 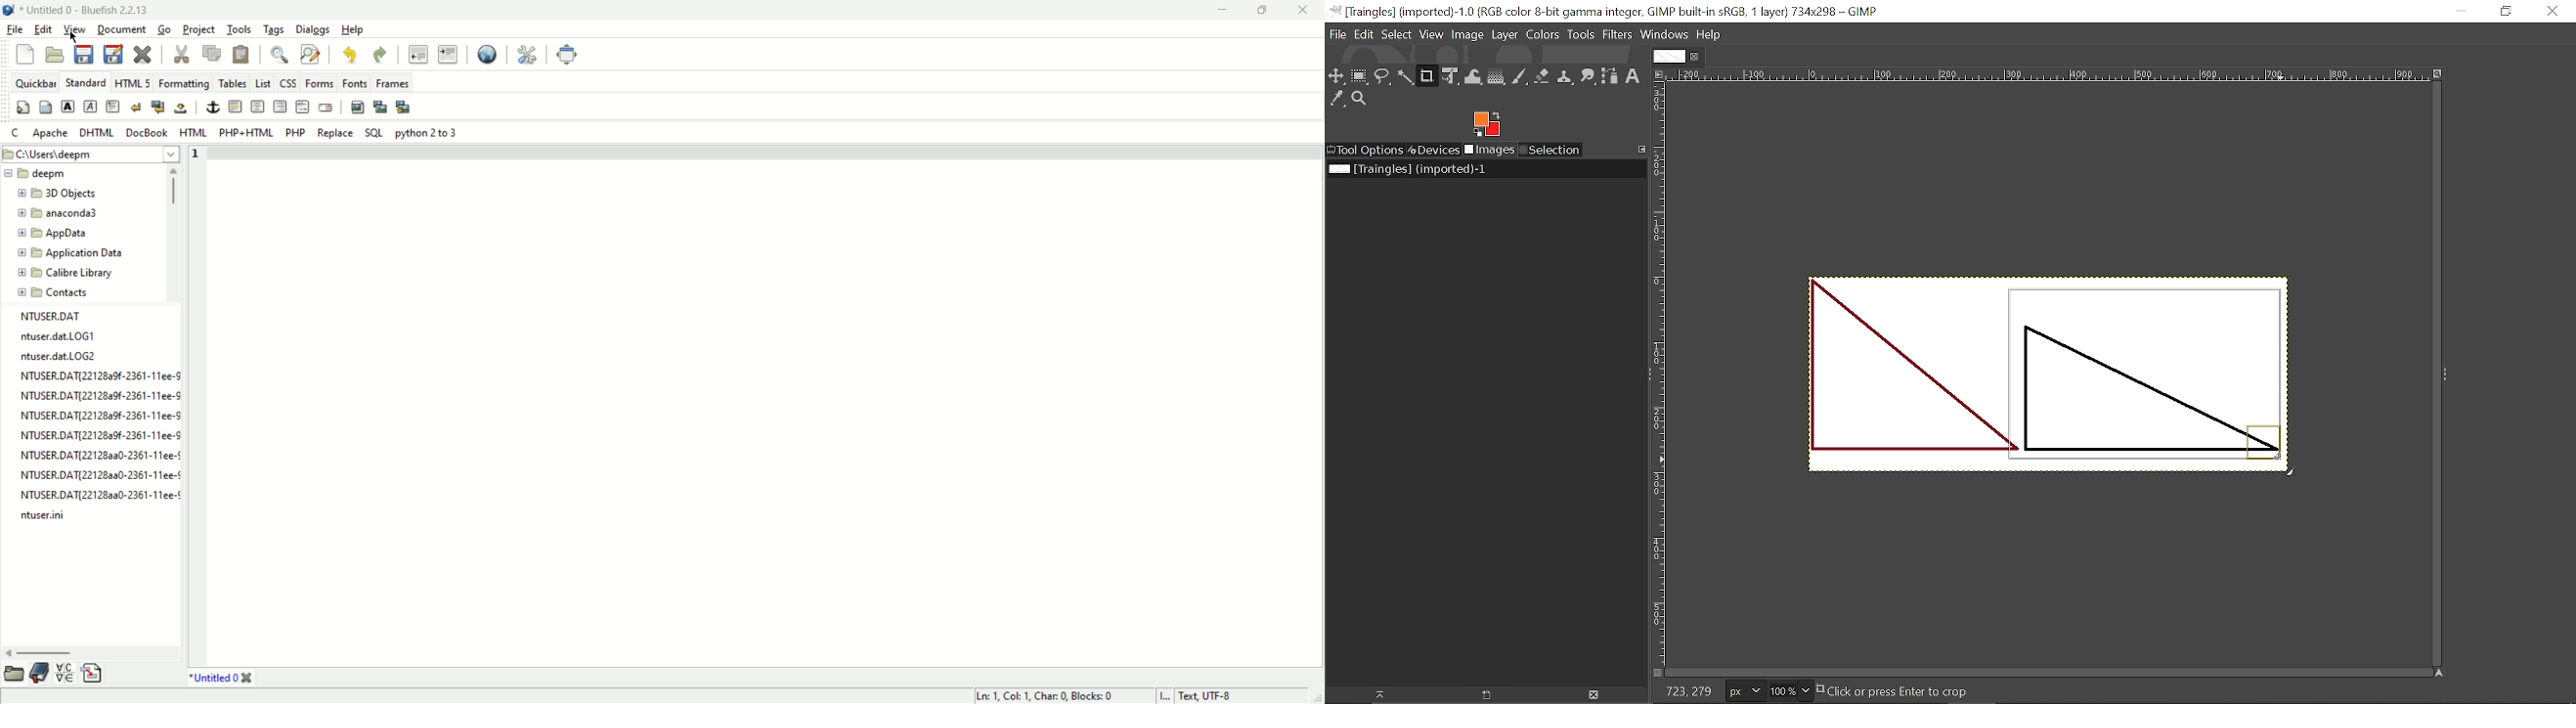 I want to click on SQL, so click(x=375, y=134).